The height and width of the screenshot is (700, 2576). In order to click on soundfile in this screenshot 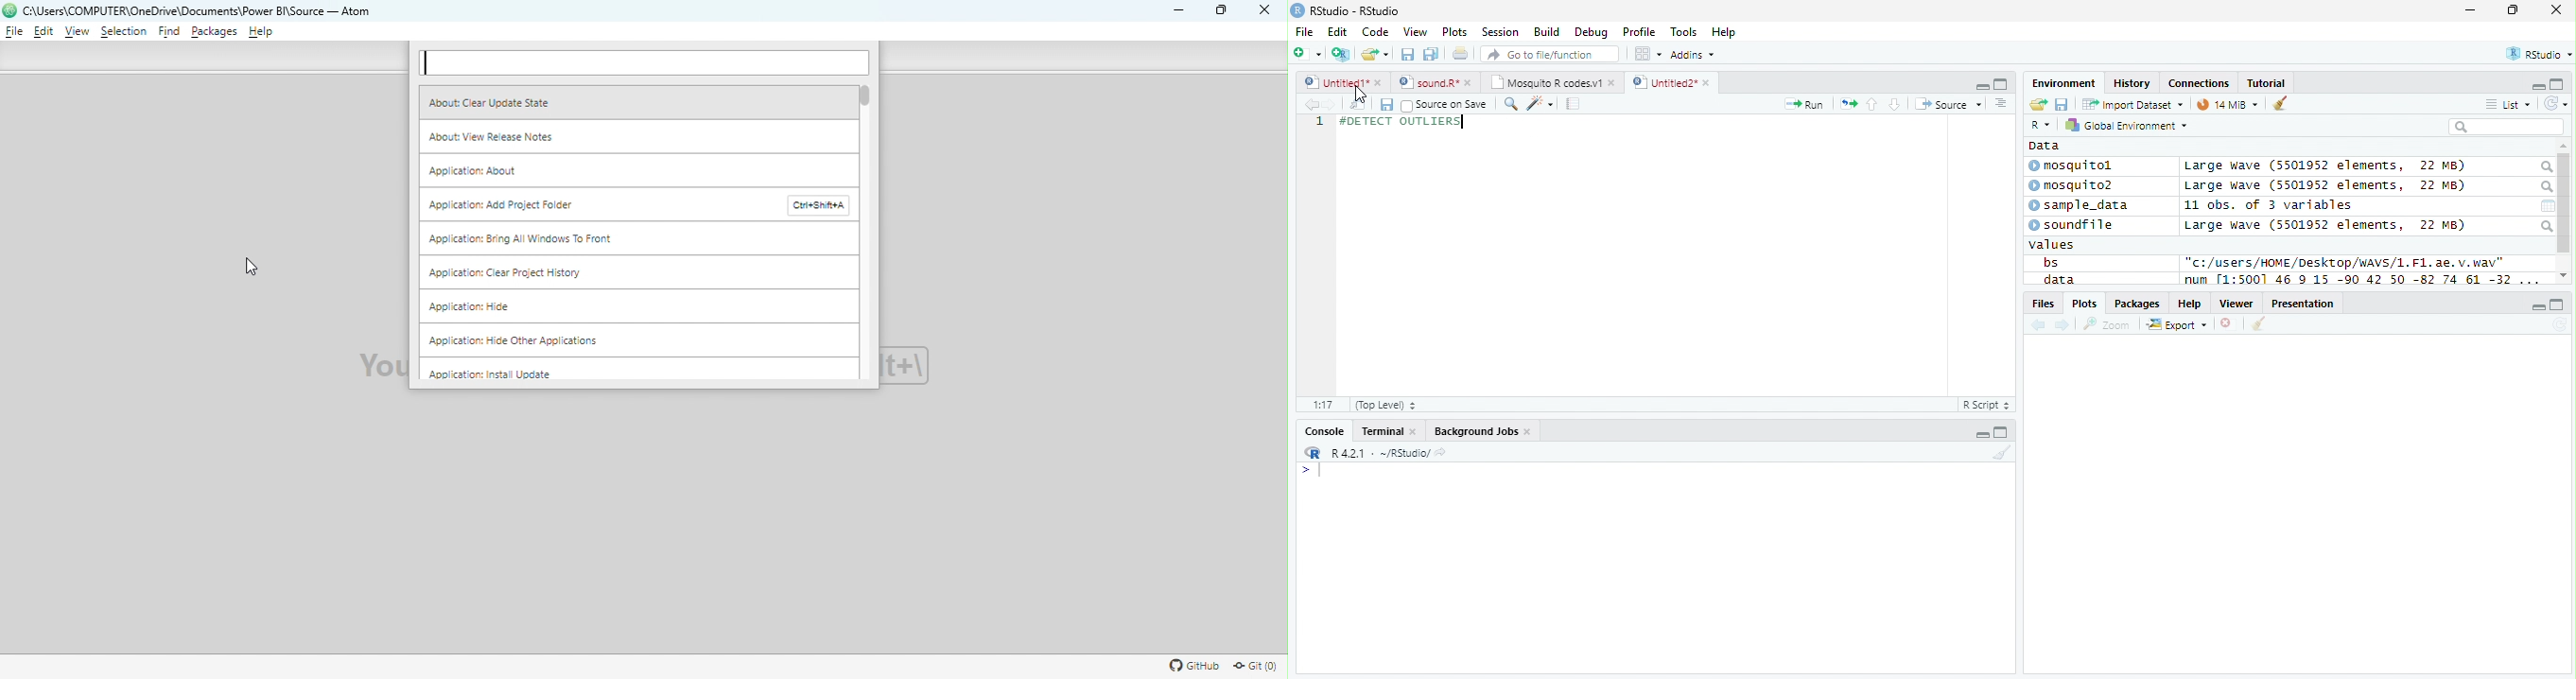, I will do `click(2072, 225)`.